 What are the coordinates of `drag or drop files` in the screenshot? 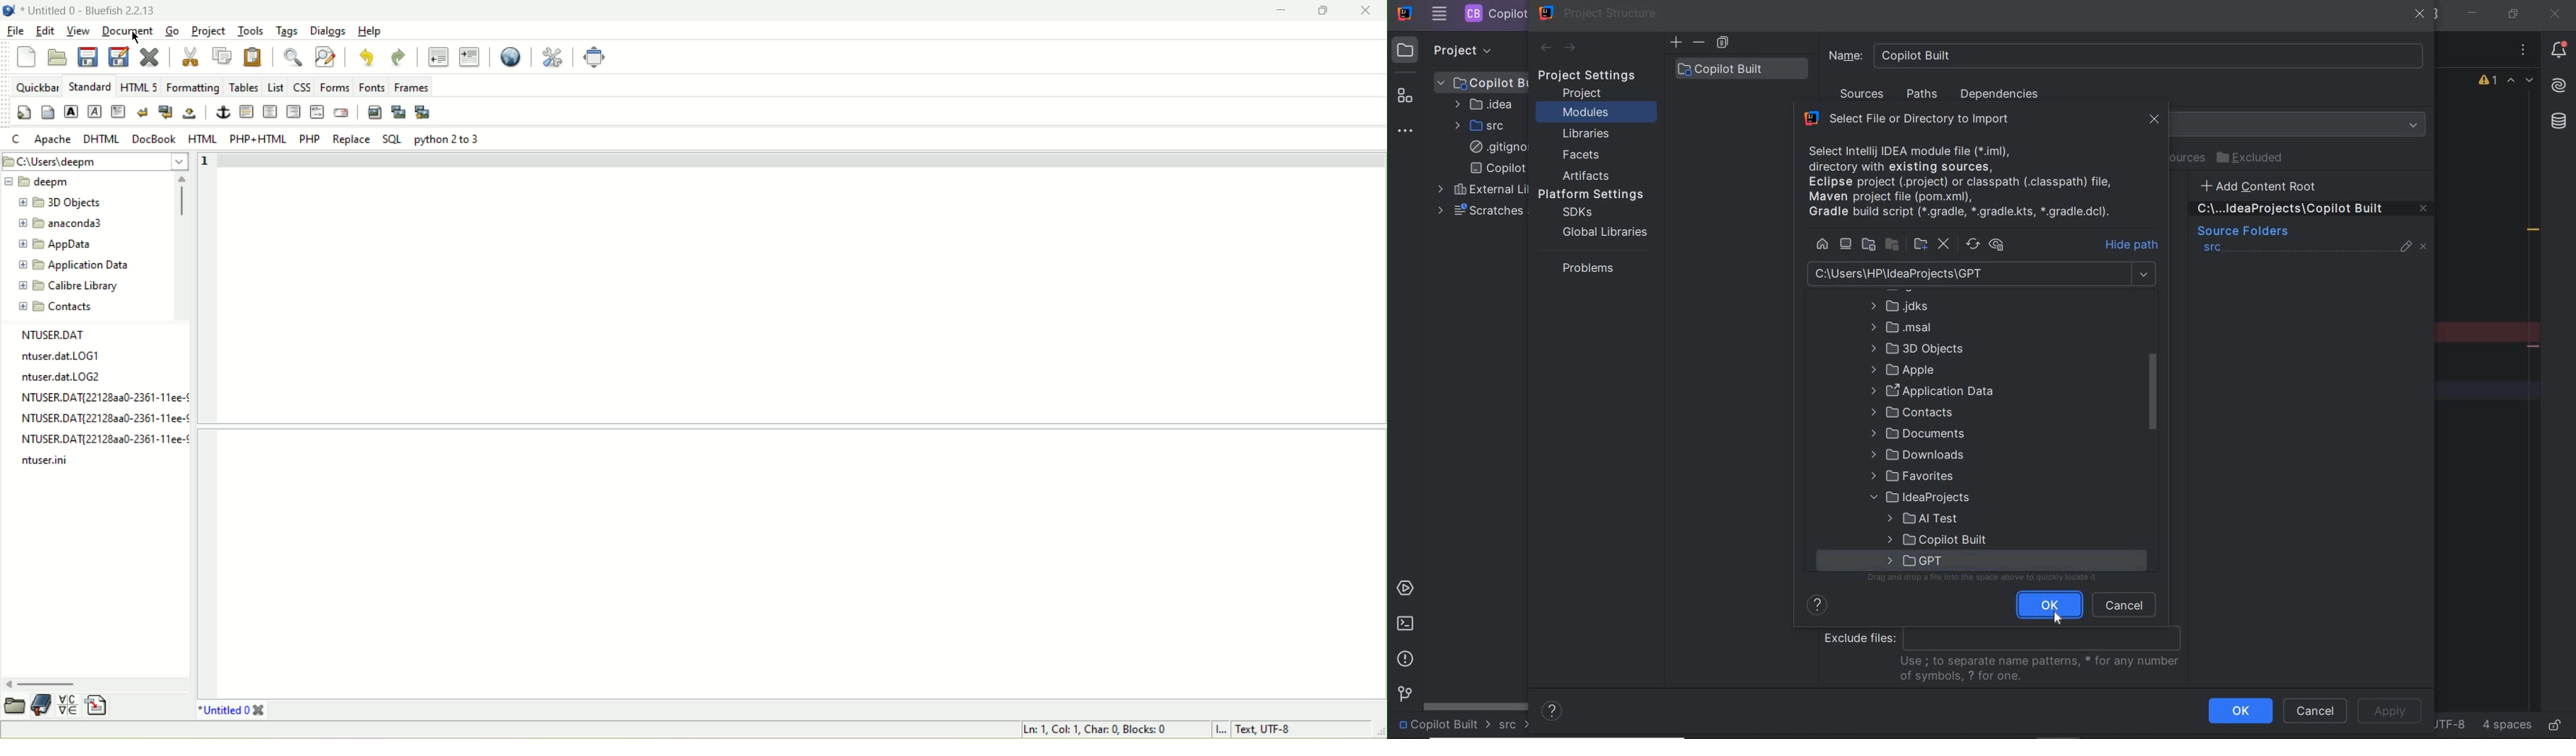 It's located at (1986, 579).